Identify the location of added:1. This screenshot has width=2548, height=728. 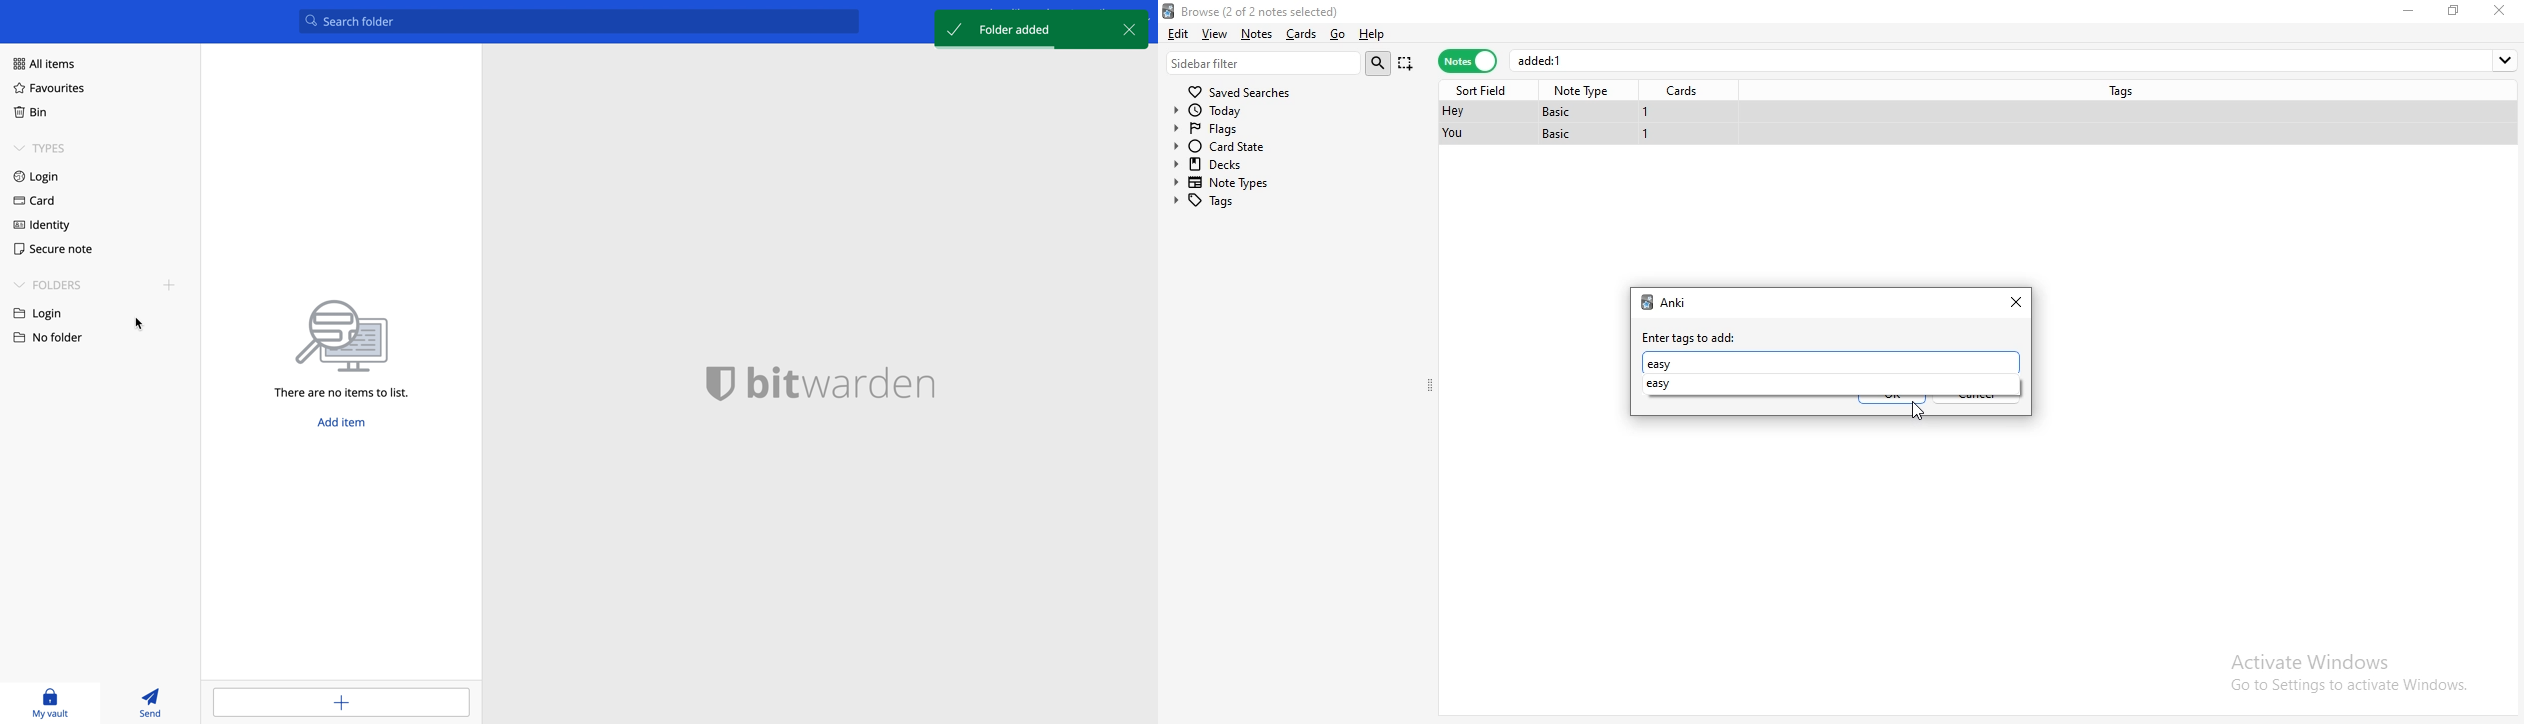
(2016, 60).